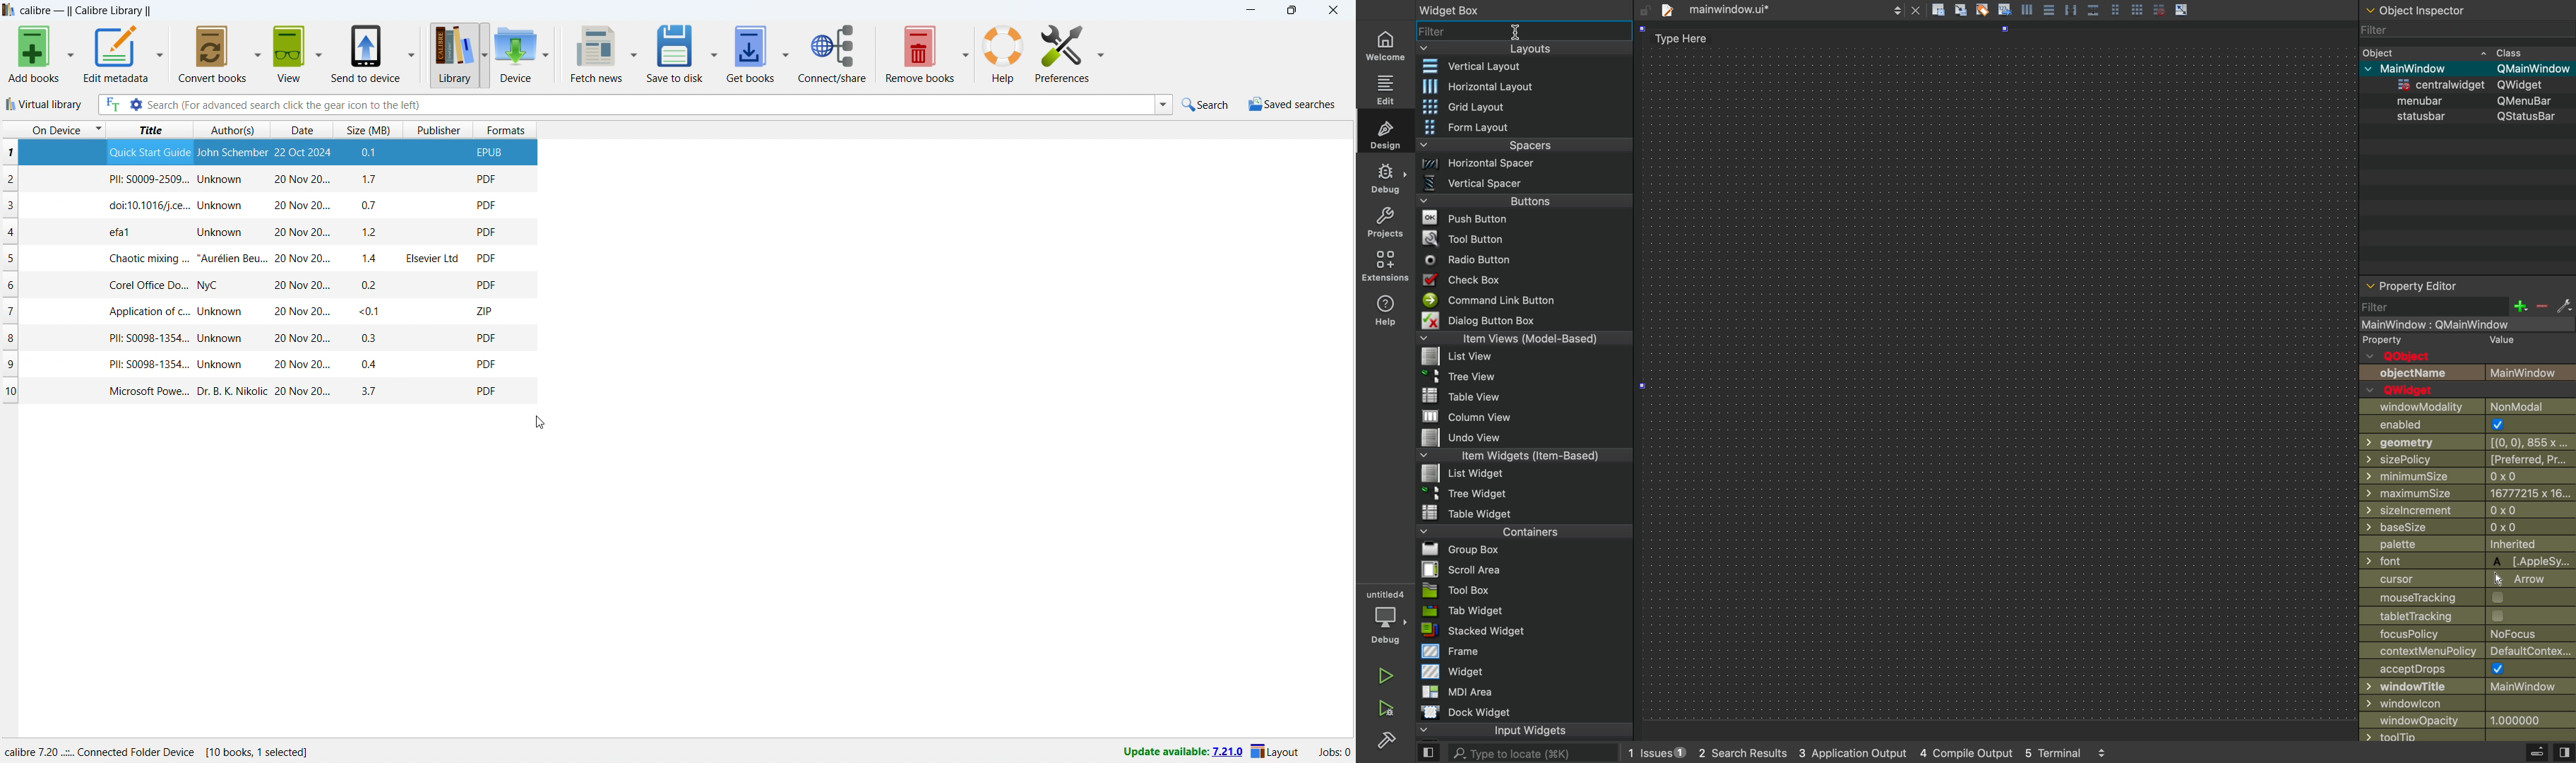 The image size is (2576, 784). I want to click on convert books options, so click(257, 53).